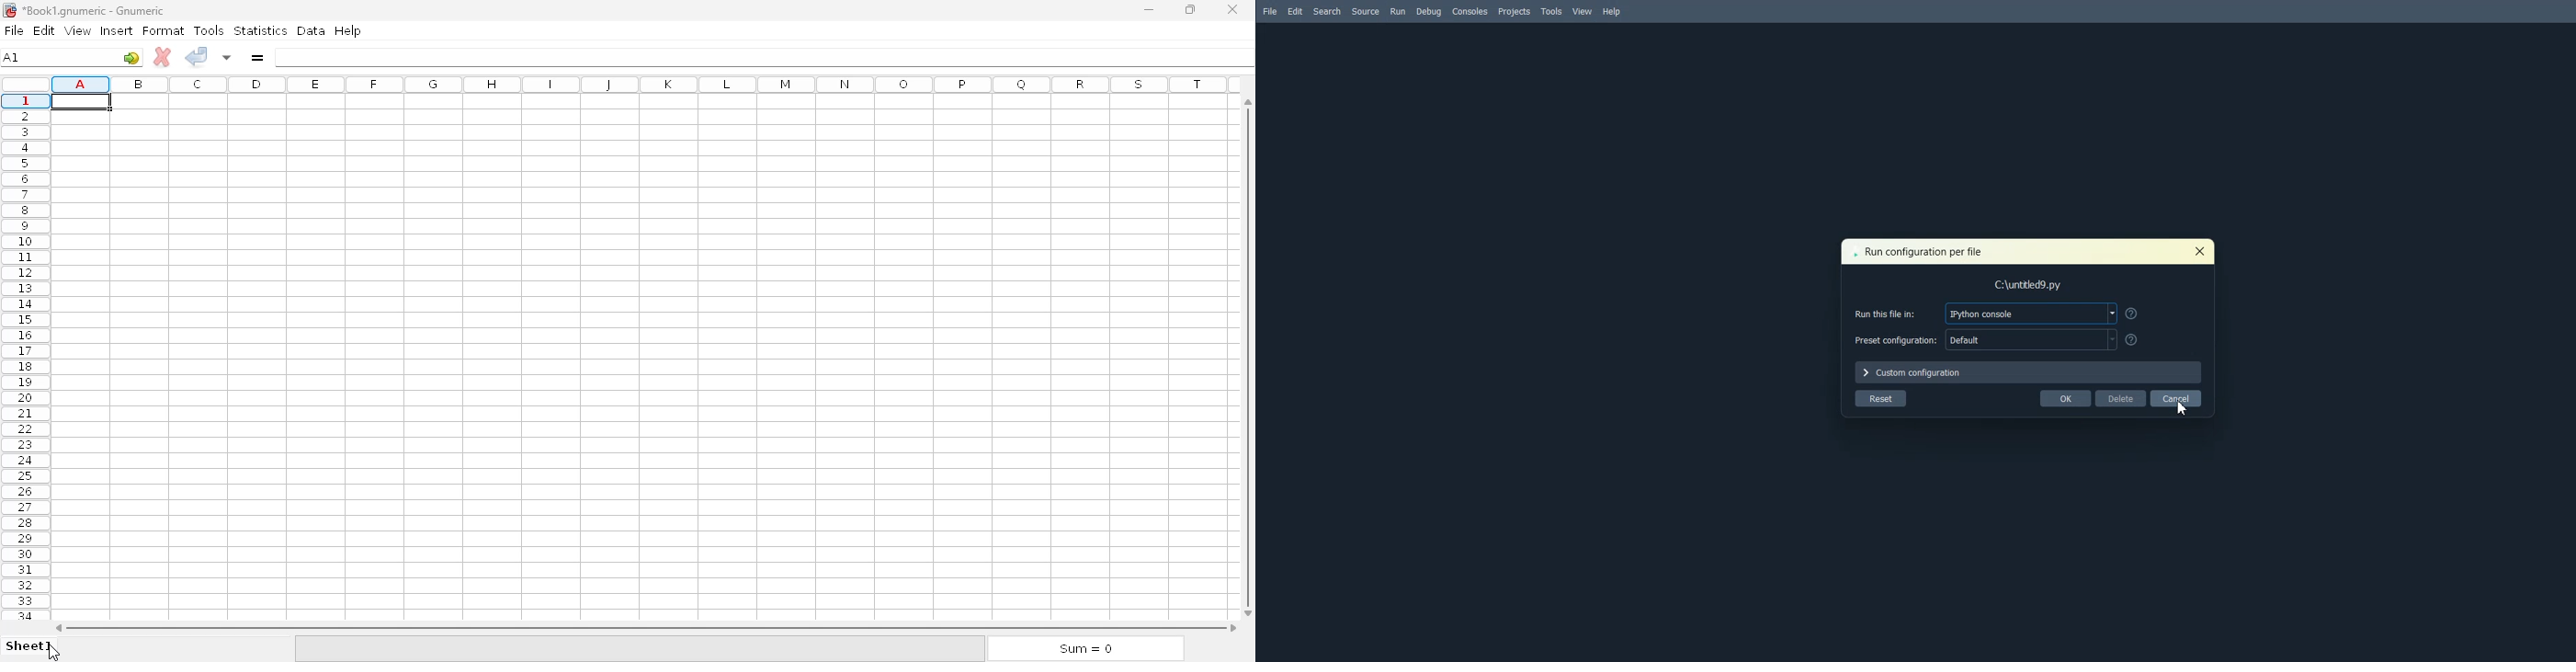 The width and height of the screenshot is (2576, 672). I want to click on File, so click(1271, 12).